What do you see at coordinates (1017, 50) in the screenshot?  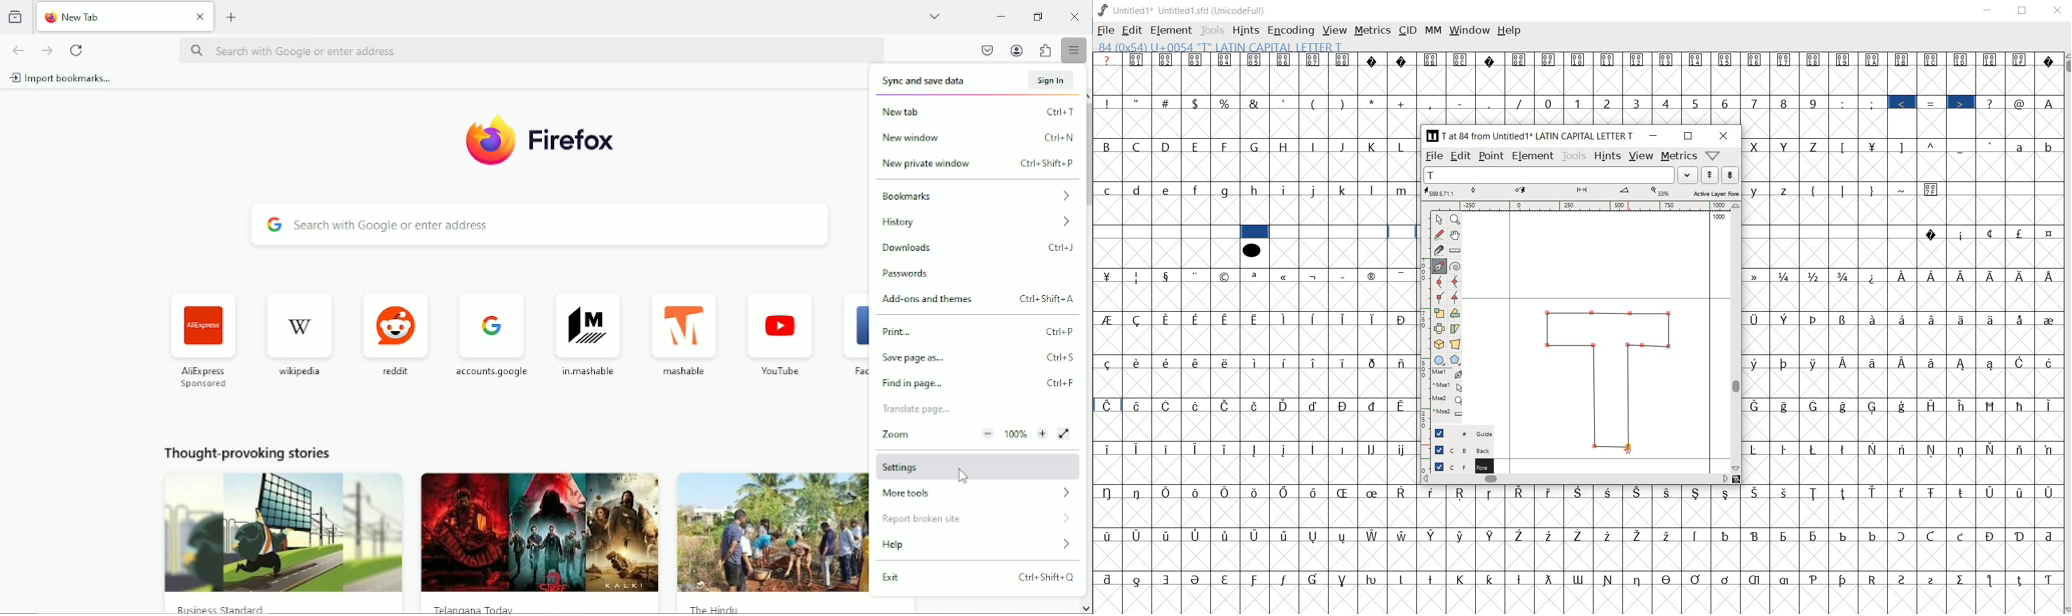 I see `account` at bounding box center [1017, 50].